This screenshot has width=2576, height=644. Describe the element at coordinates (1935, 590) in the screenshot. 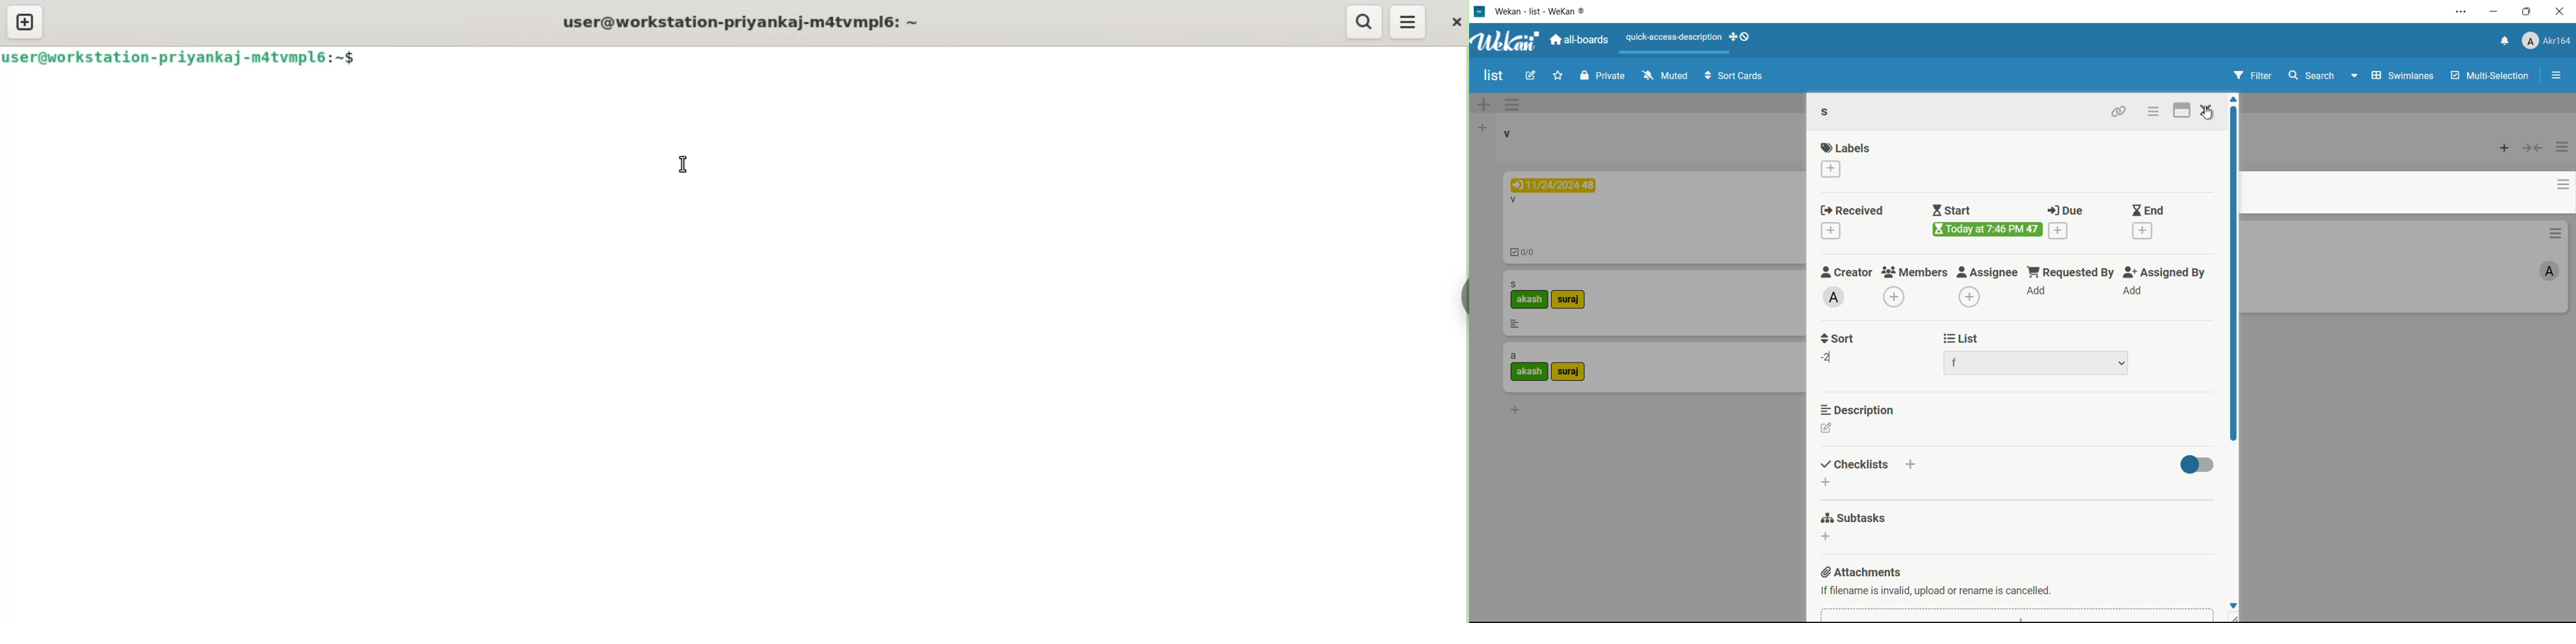

I see `text` at that location.